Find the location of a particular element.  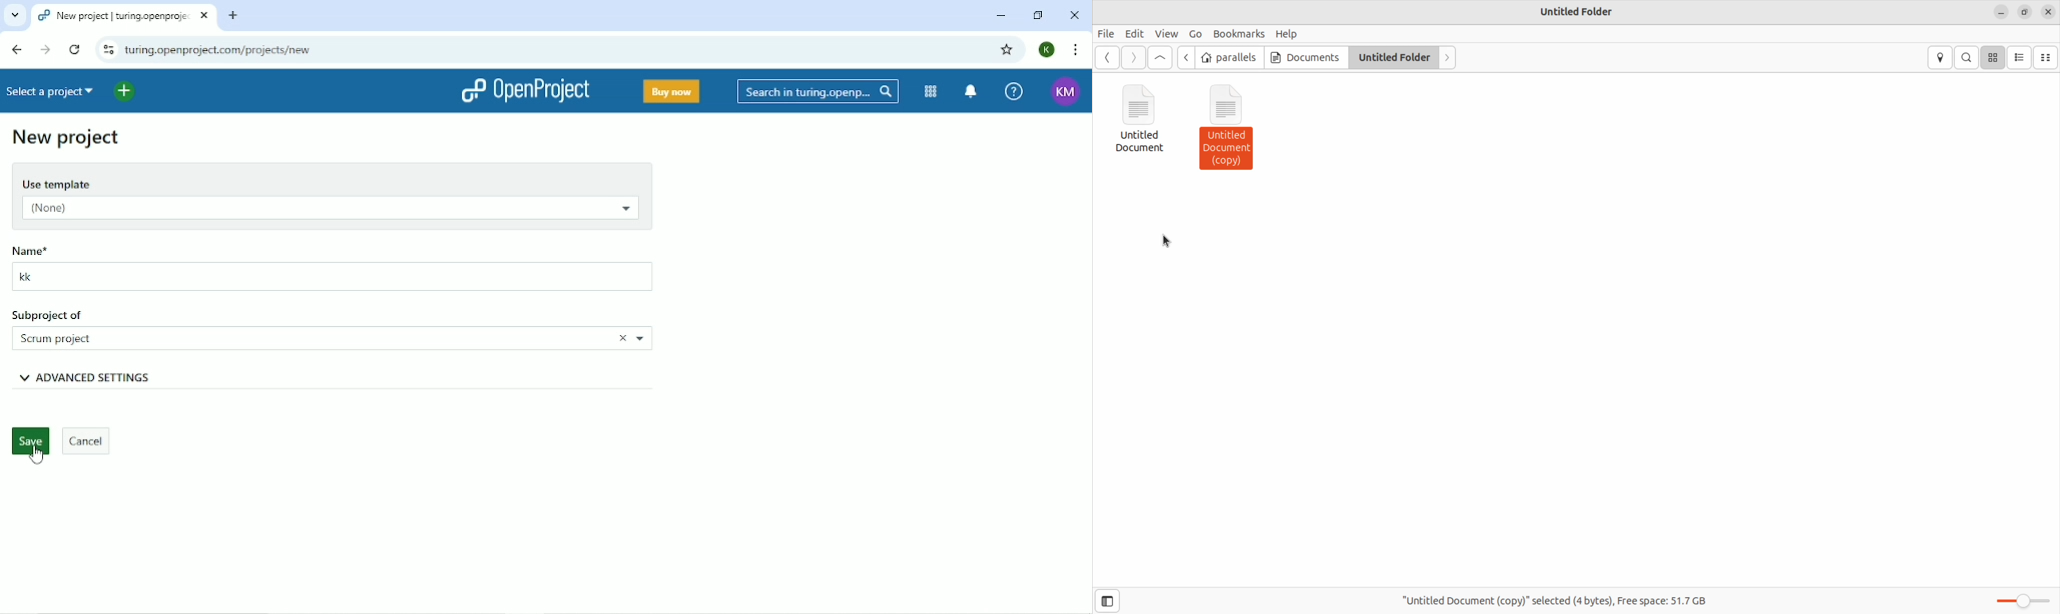

Save is located at coordinates (29, 442).